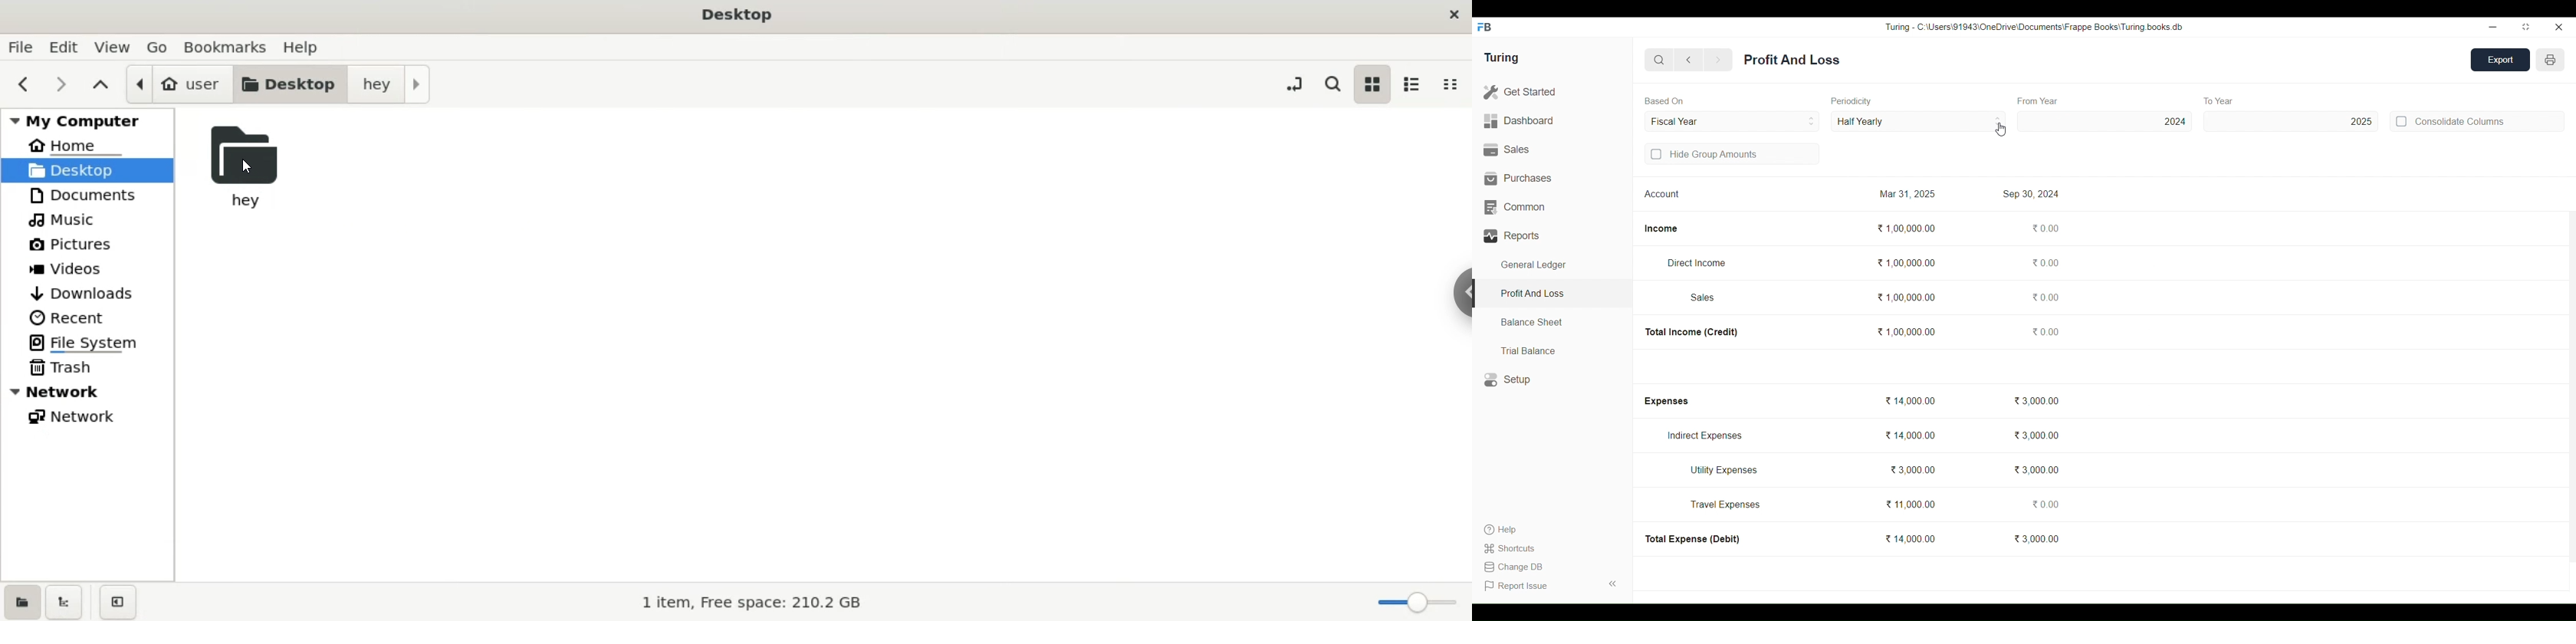 Image resolution: width=2576 pixels, height=644 pixels. Describe the element at coordinates (1910, 539) in the screenshot. I see `14,000.00` at that location.